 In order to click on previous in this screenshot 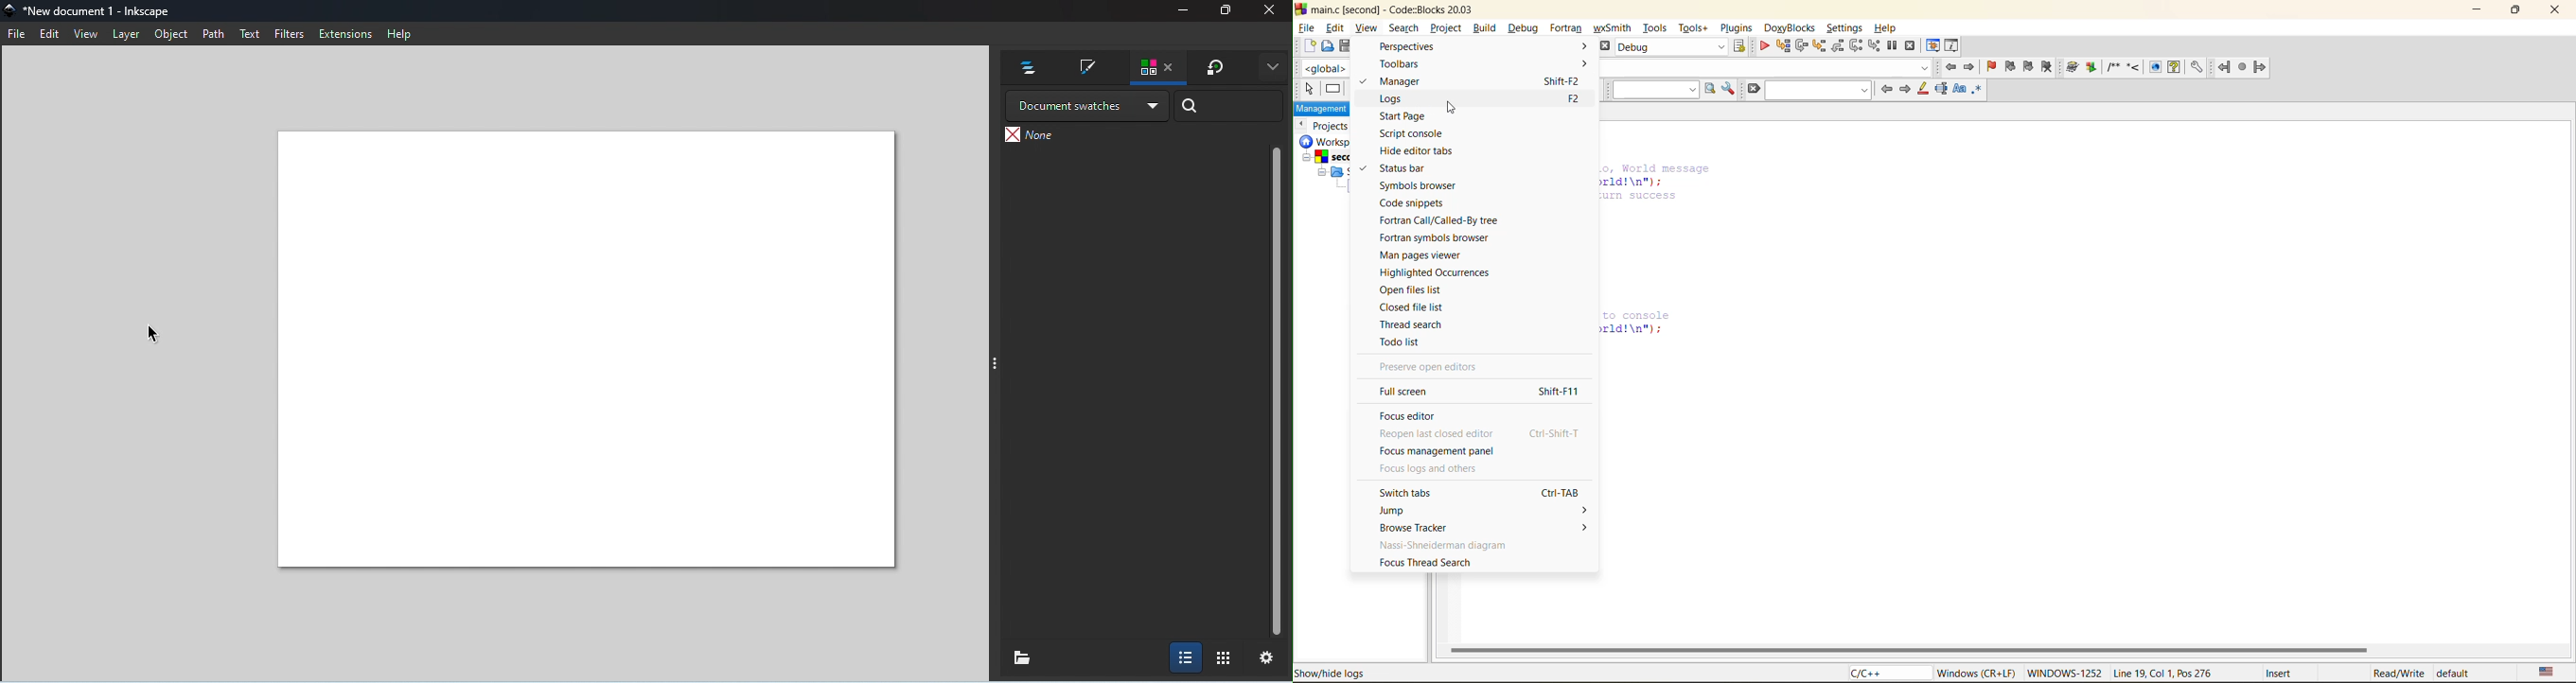, I will do `click(1303, 125)`.